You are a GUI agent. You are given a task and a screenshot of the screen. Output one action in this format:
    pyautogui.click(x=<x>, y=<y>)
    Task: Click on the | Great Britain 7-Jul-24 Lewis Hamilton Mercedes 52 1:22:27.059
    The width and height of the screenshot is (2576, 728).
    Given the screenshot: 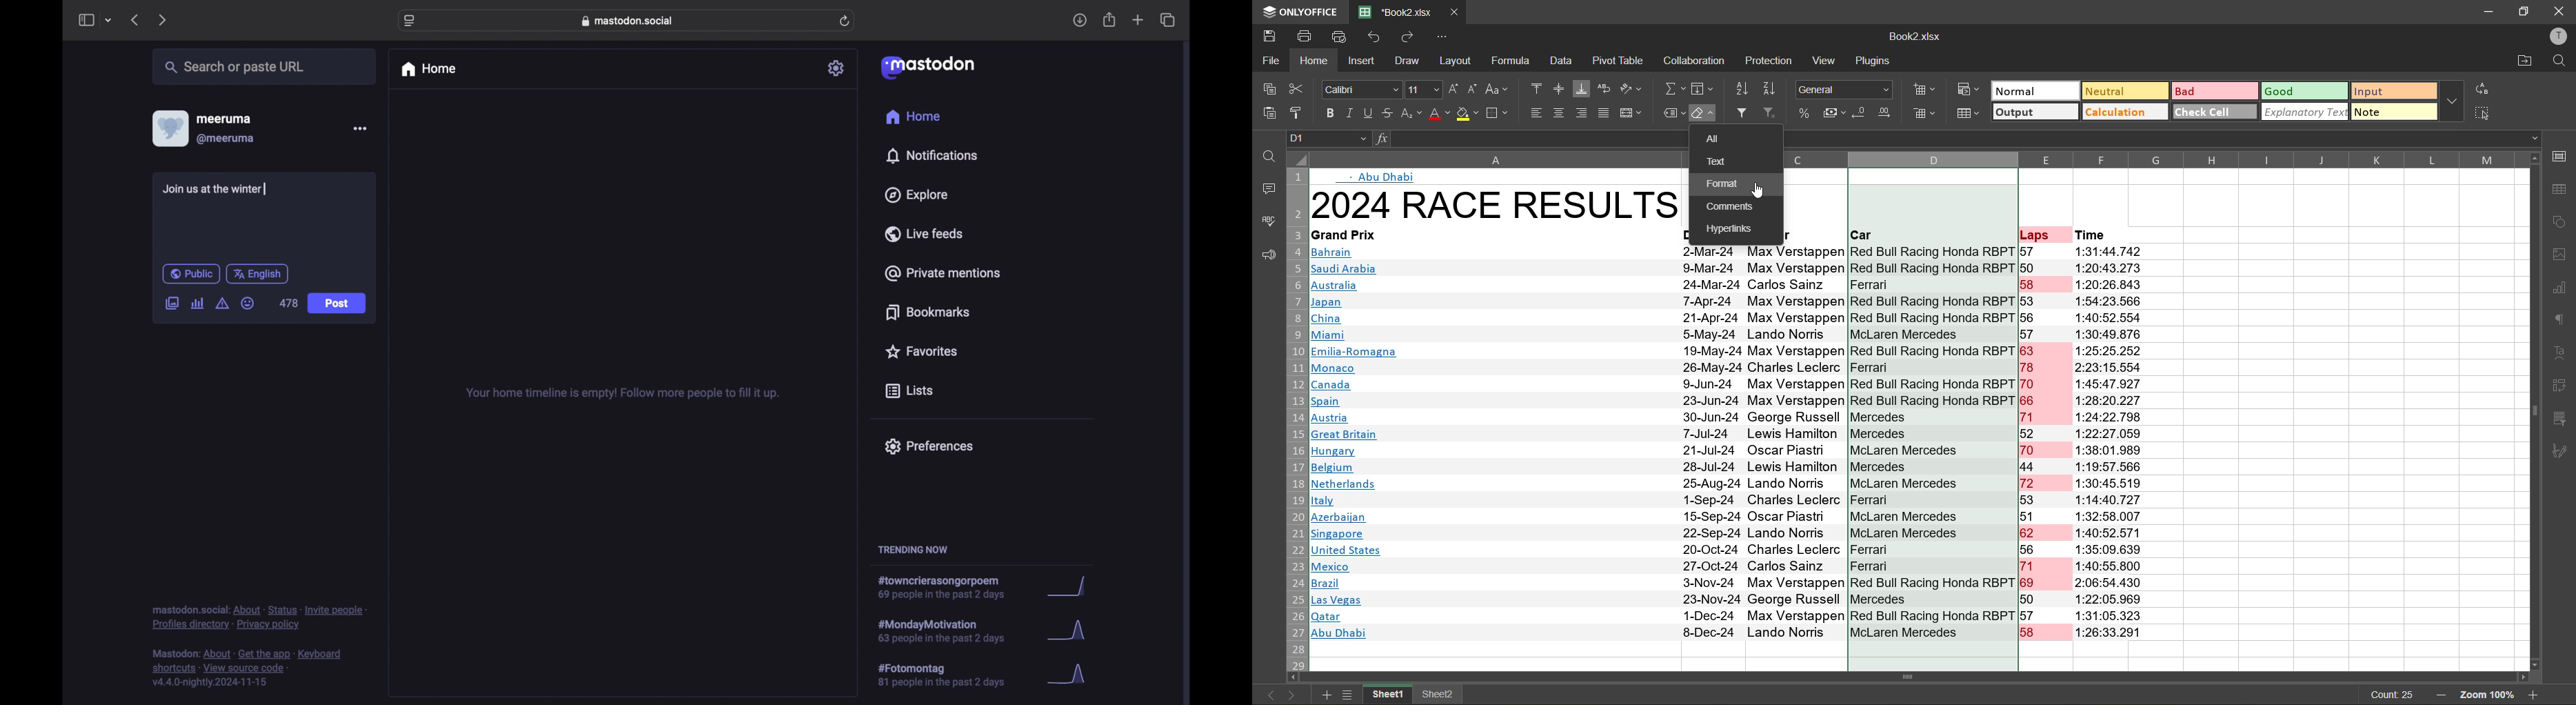 What is the action you would take?
    pyautogui.click(x=1731, y=434)
    